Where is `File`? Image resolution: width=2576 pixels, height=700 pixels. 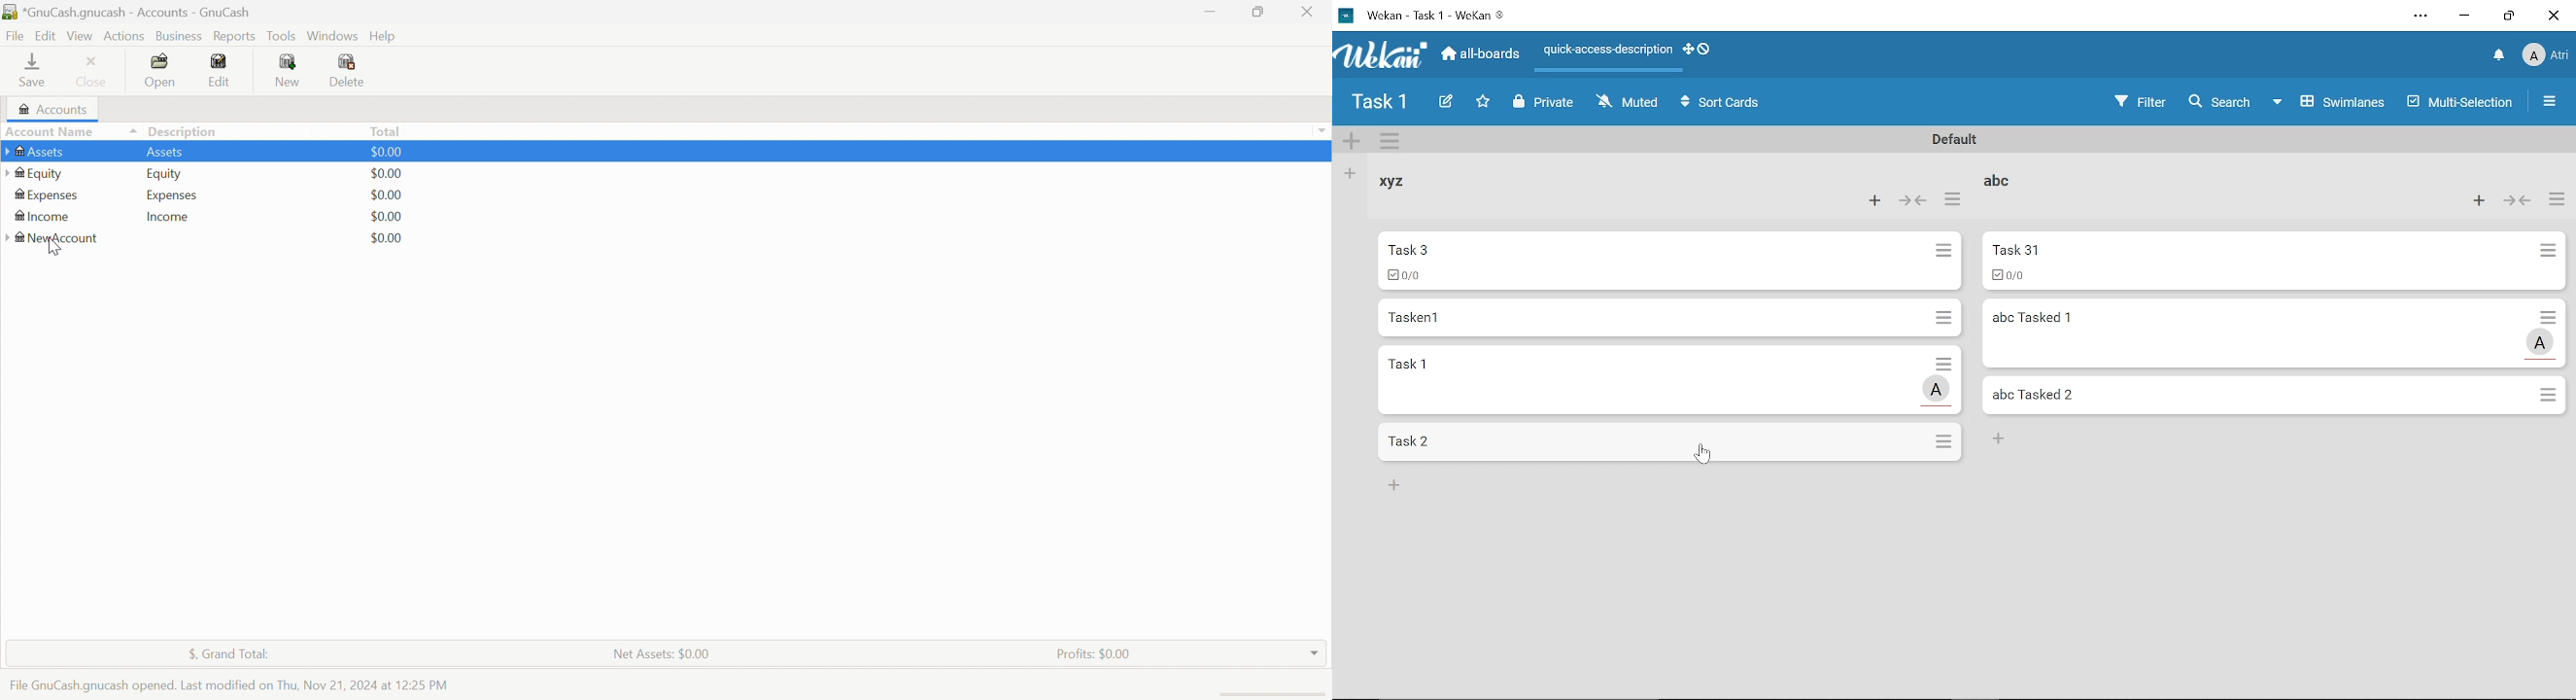 File is located at coordinates (15, 37).